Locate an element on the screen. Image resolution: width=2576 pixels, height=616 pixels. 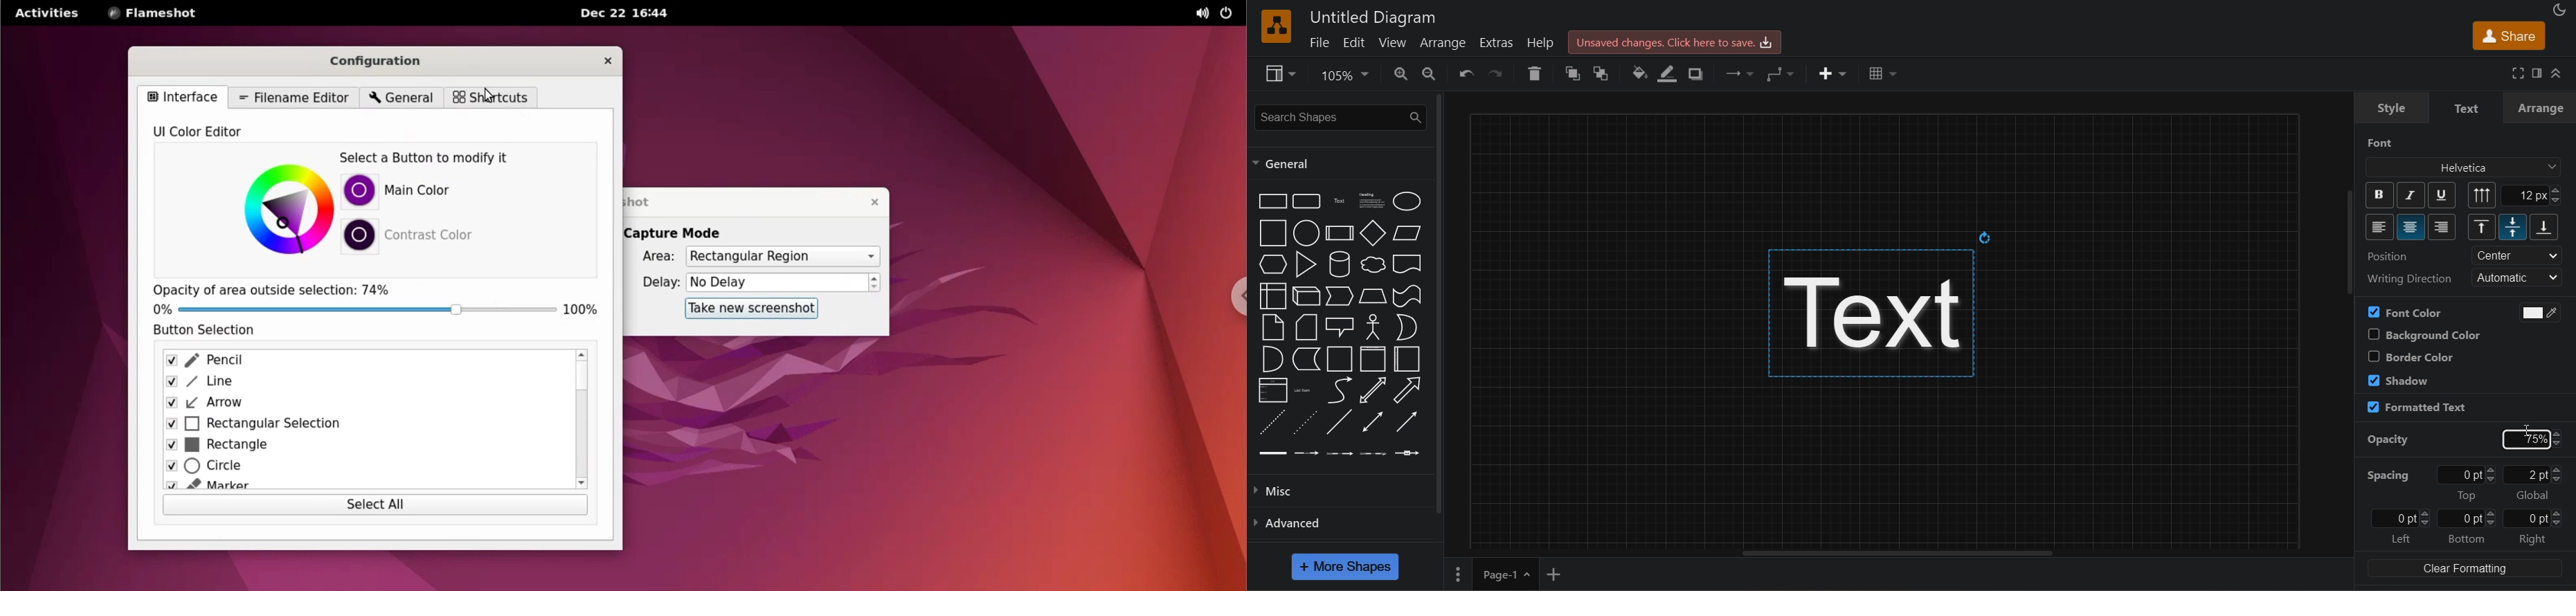
clear formatting is located at coordinates (2465, 568).